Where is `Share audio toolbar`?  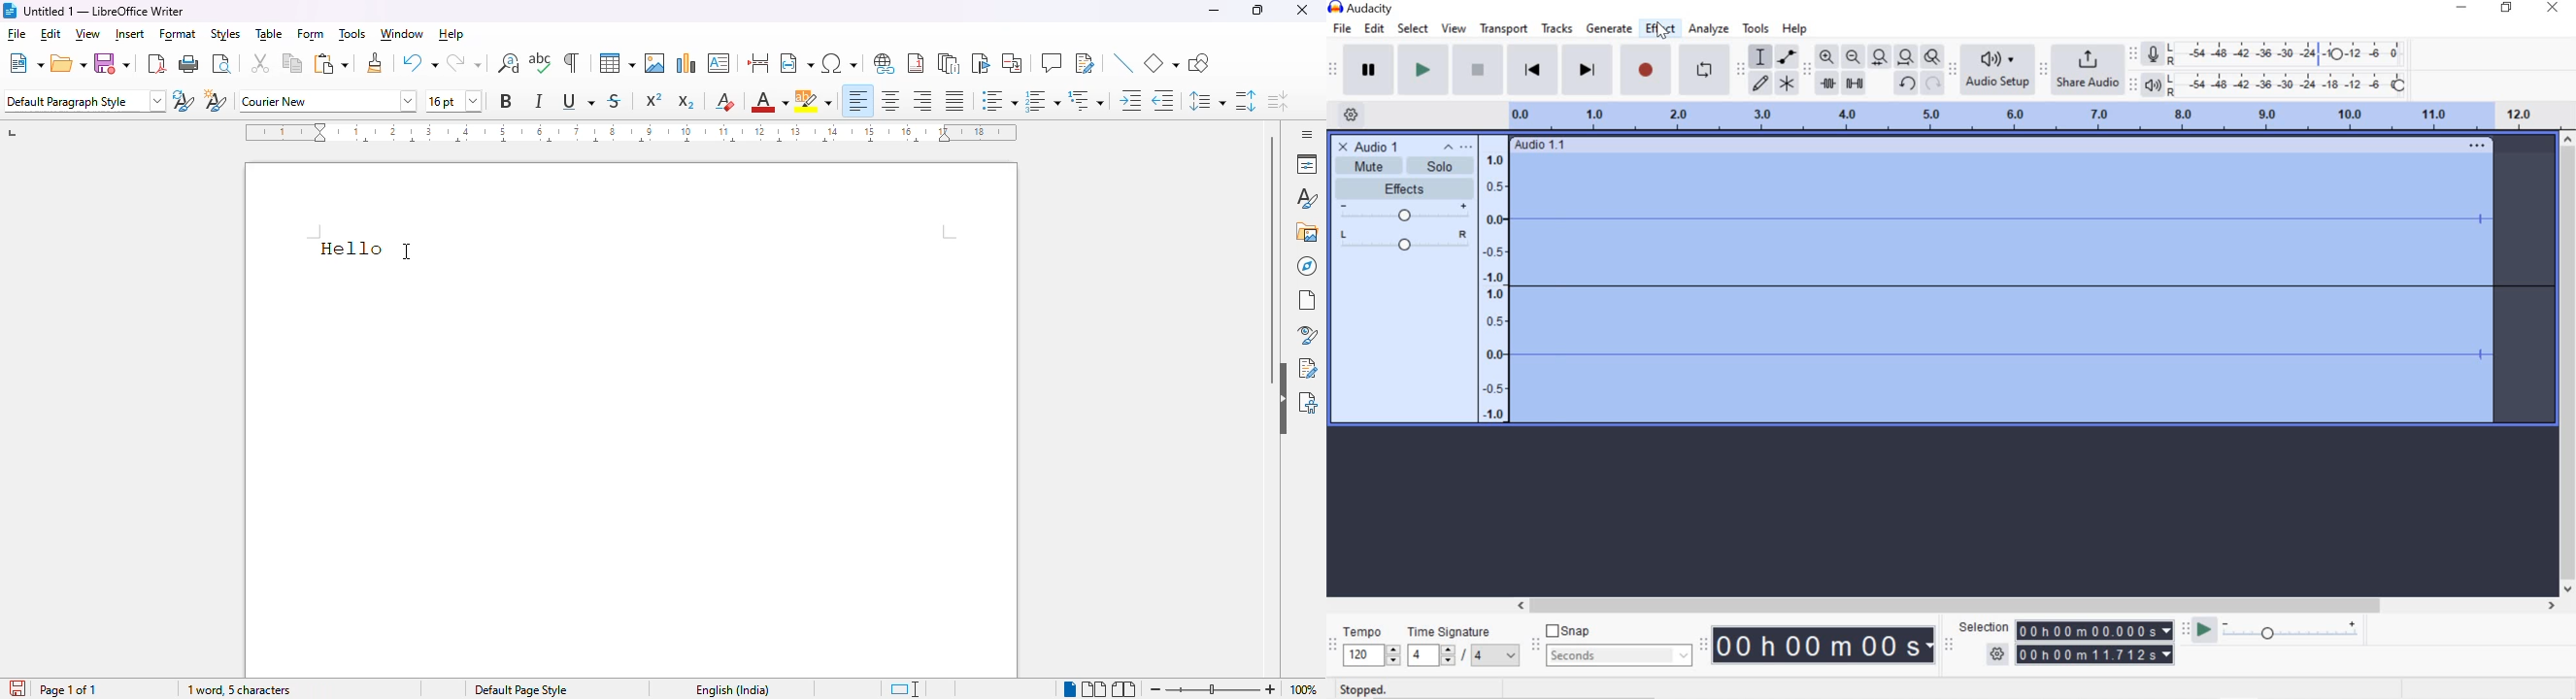 Share audio toolbar is located at coordinates (2042, 69).